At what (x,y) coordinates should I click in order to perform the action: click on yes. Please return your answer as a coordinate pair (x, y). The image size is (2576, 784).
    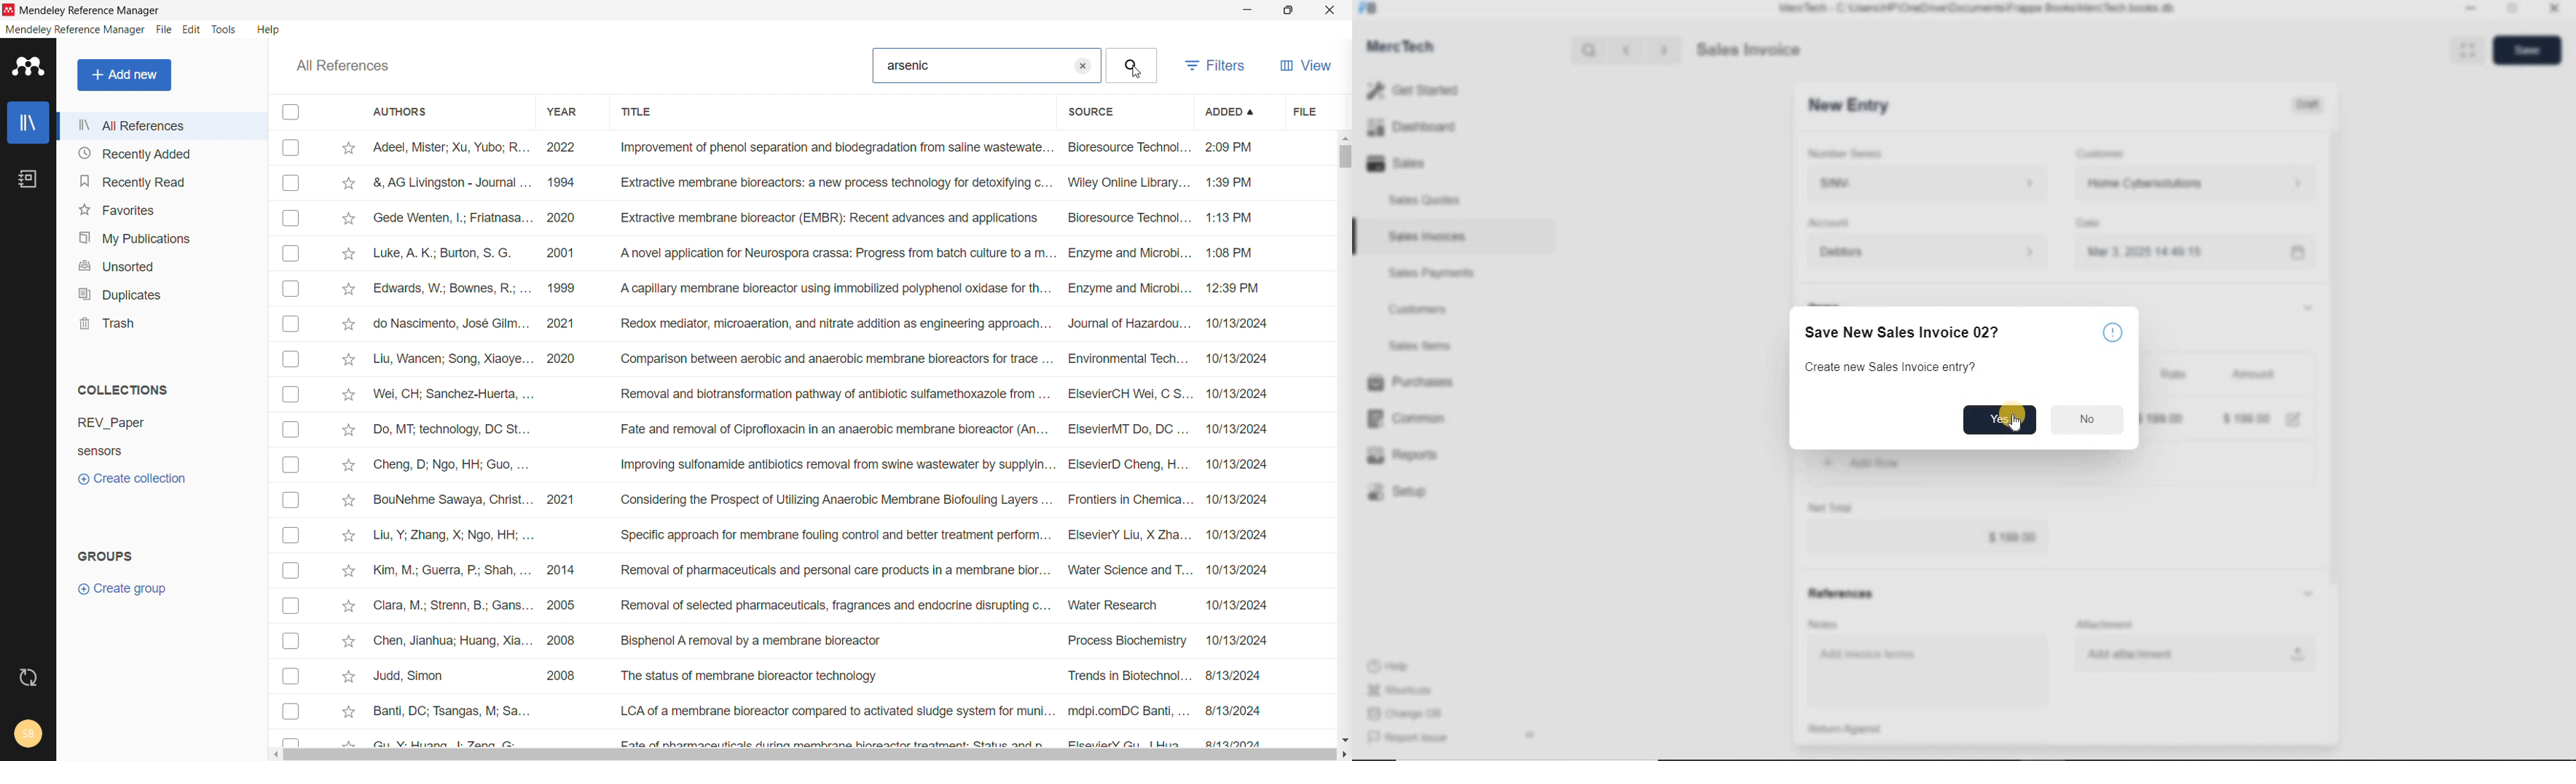
    Looking at the image, I should click on (1999, 420).